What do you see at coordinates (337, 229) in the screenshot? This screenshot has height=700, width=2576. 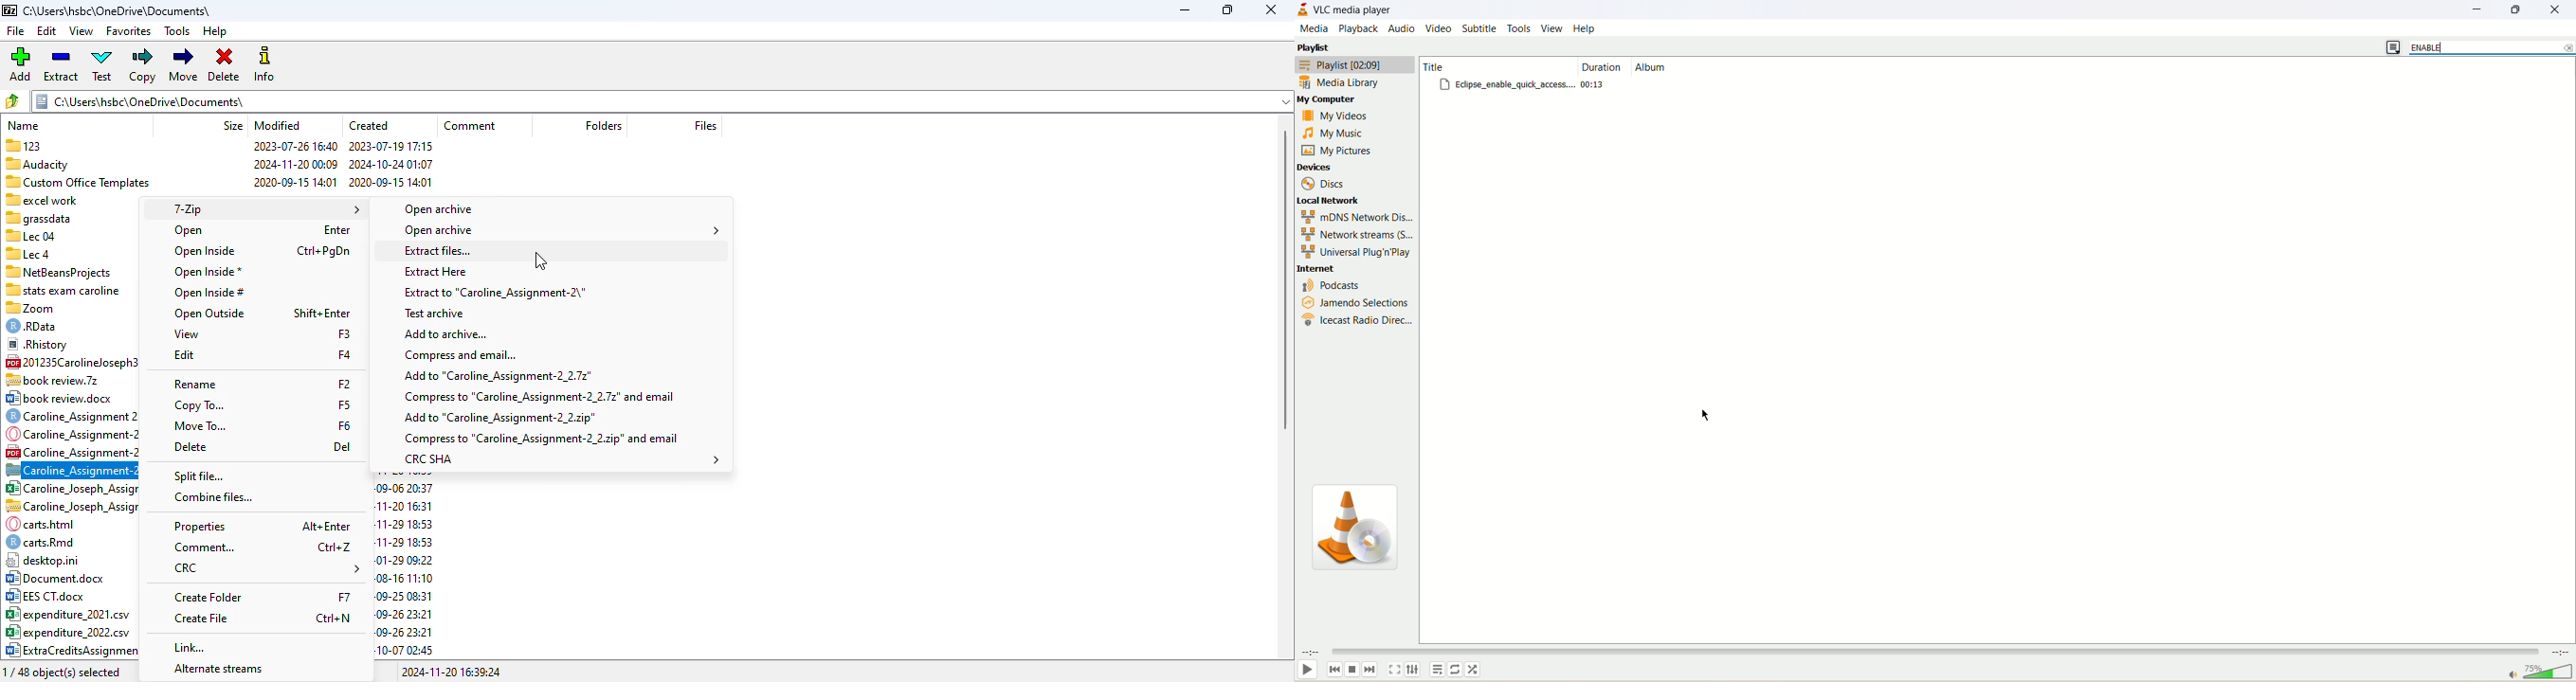 I see `shortcut for open` at bounding box center [337, 229].